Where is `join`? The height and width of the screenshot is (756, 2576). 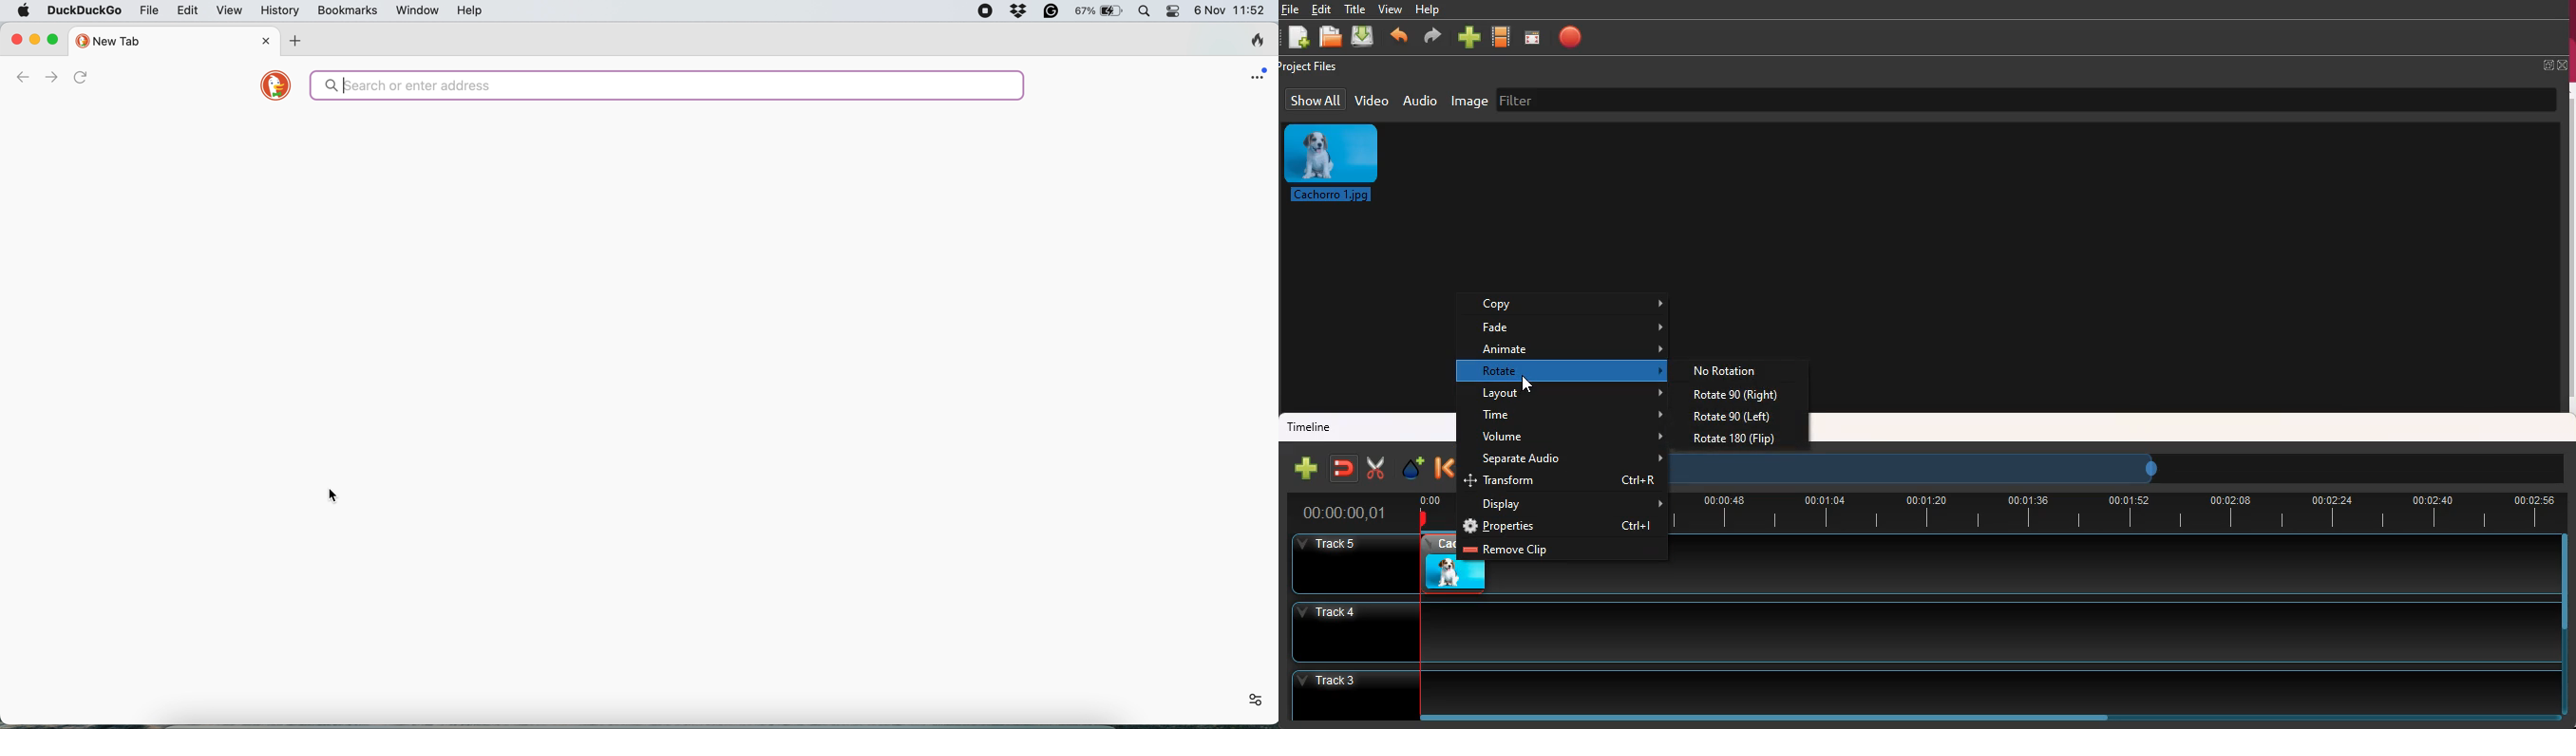 join is located at coordinates (1345, 468).